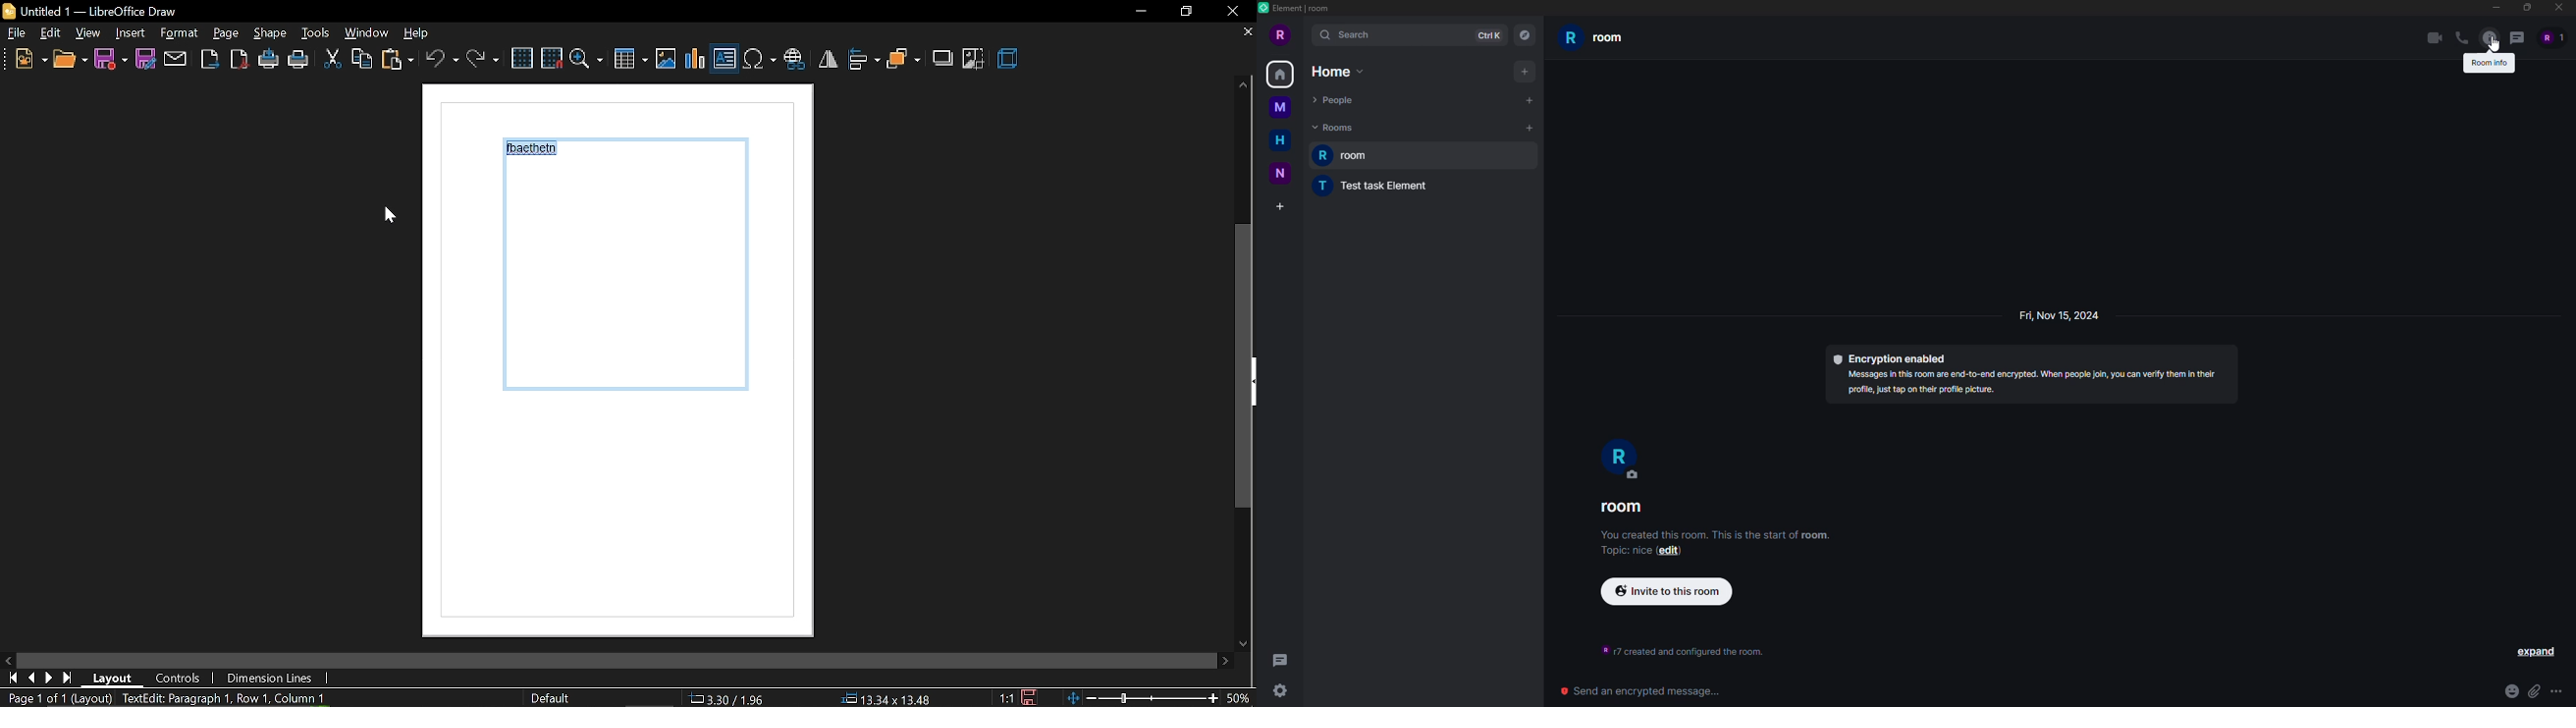  What do you see at coordinates (1006, 696) in the screenshot?
I see `scaling factor (1:1)` at bounding box center [1006, 696].